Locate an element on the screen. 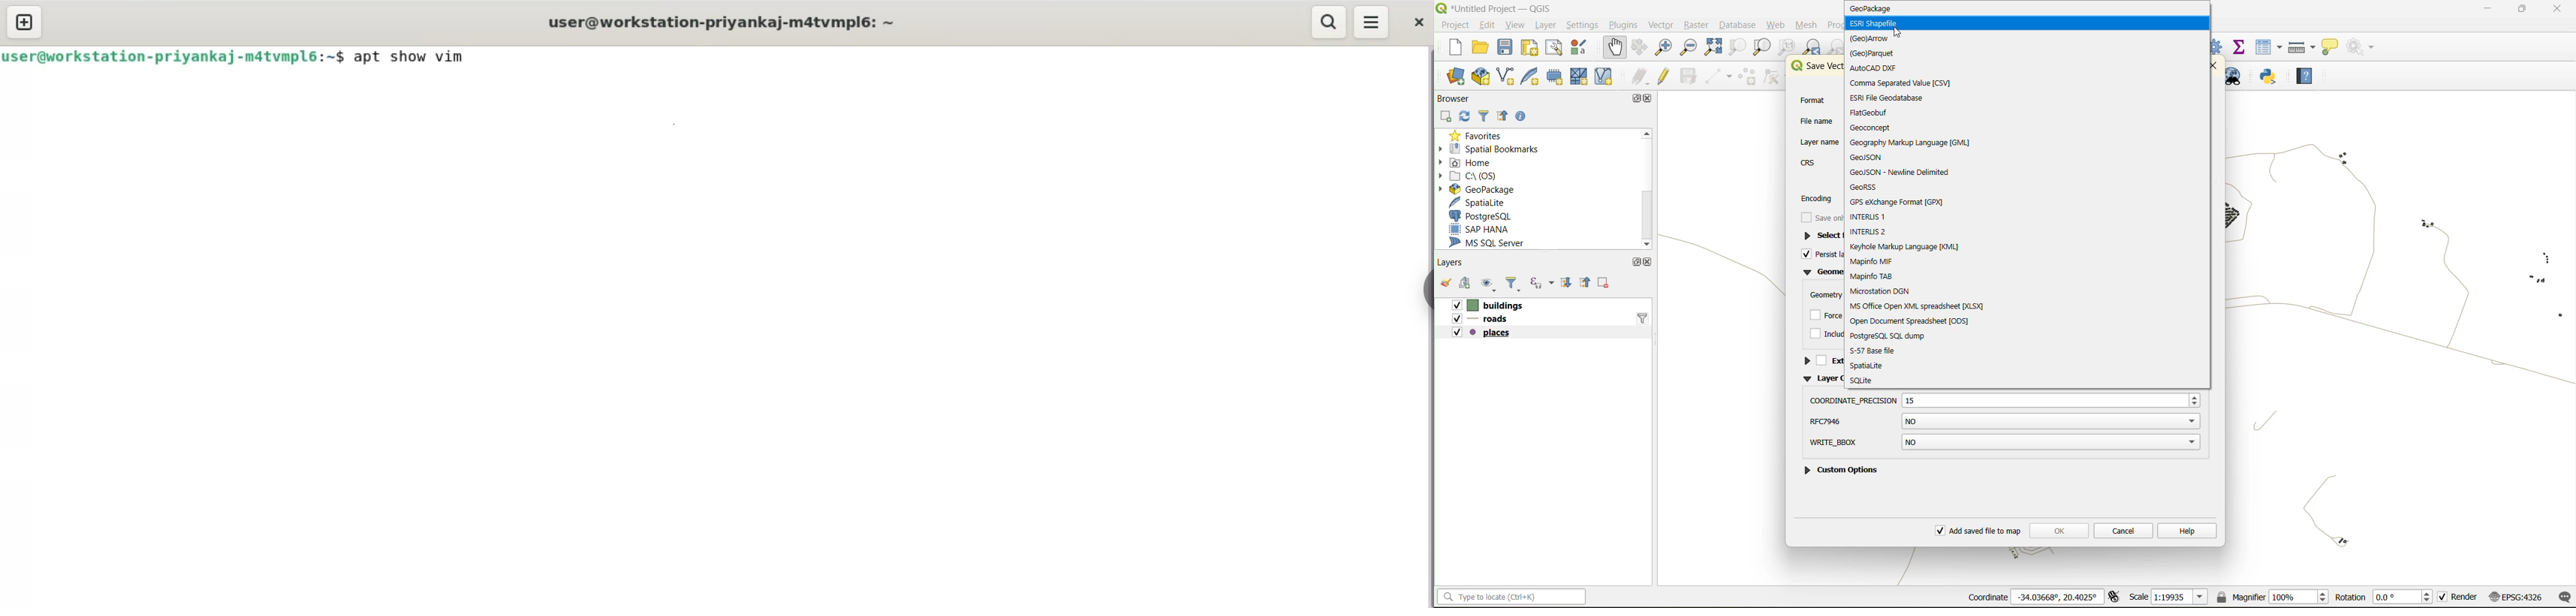  add saved file to map is located at coordinates (1976, 528).